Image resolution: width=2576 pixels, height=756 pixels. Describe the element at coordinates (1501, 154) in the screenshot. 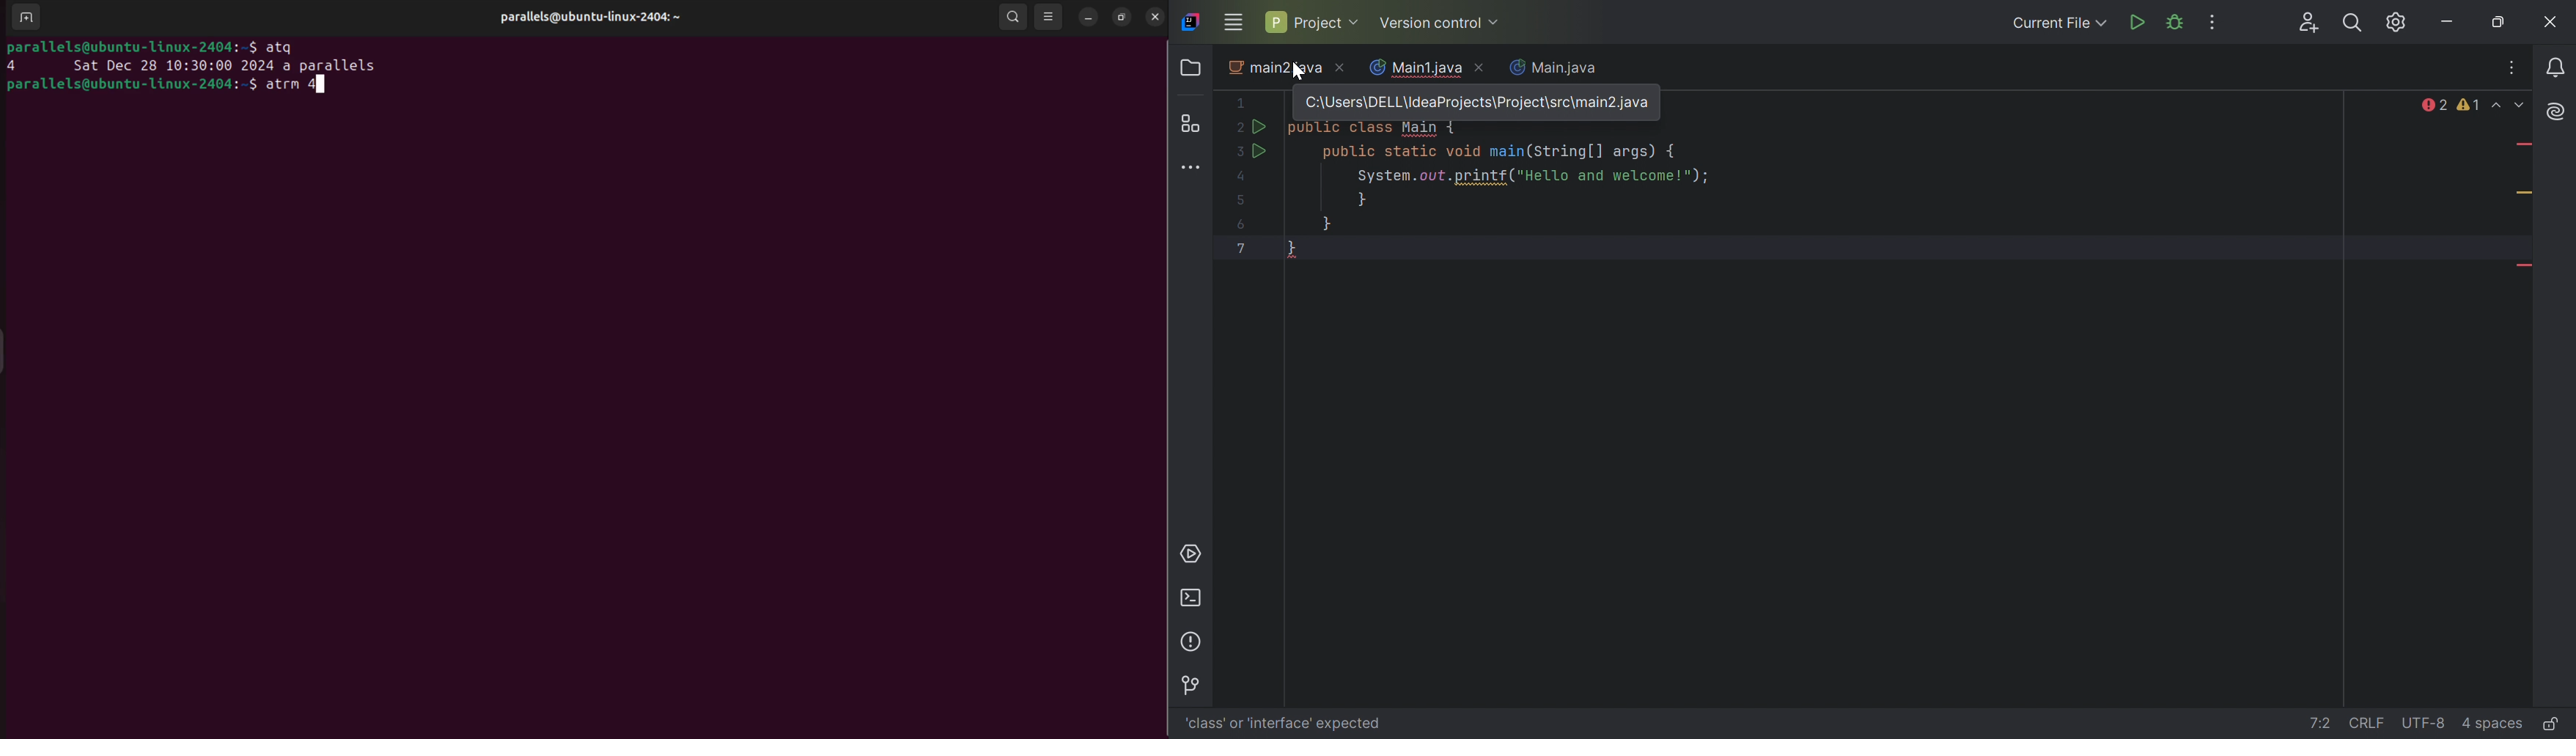

I see `public static void main(String[] args) {` at that location.